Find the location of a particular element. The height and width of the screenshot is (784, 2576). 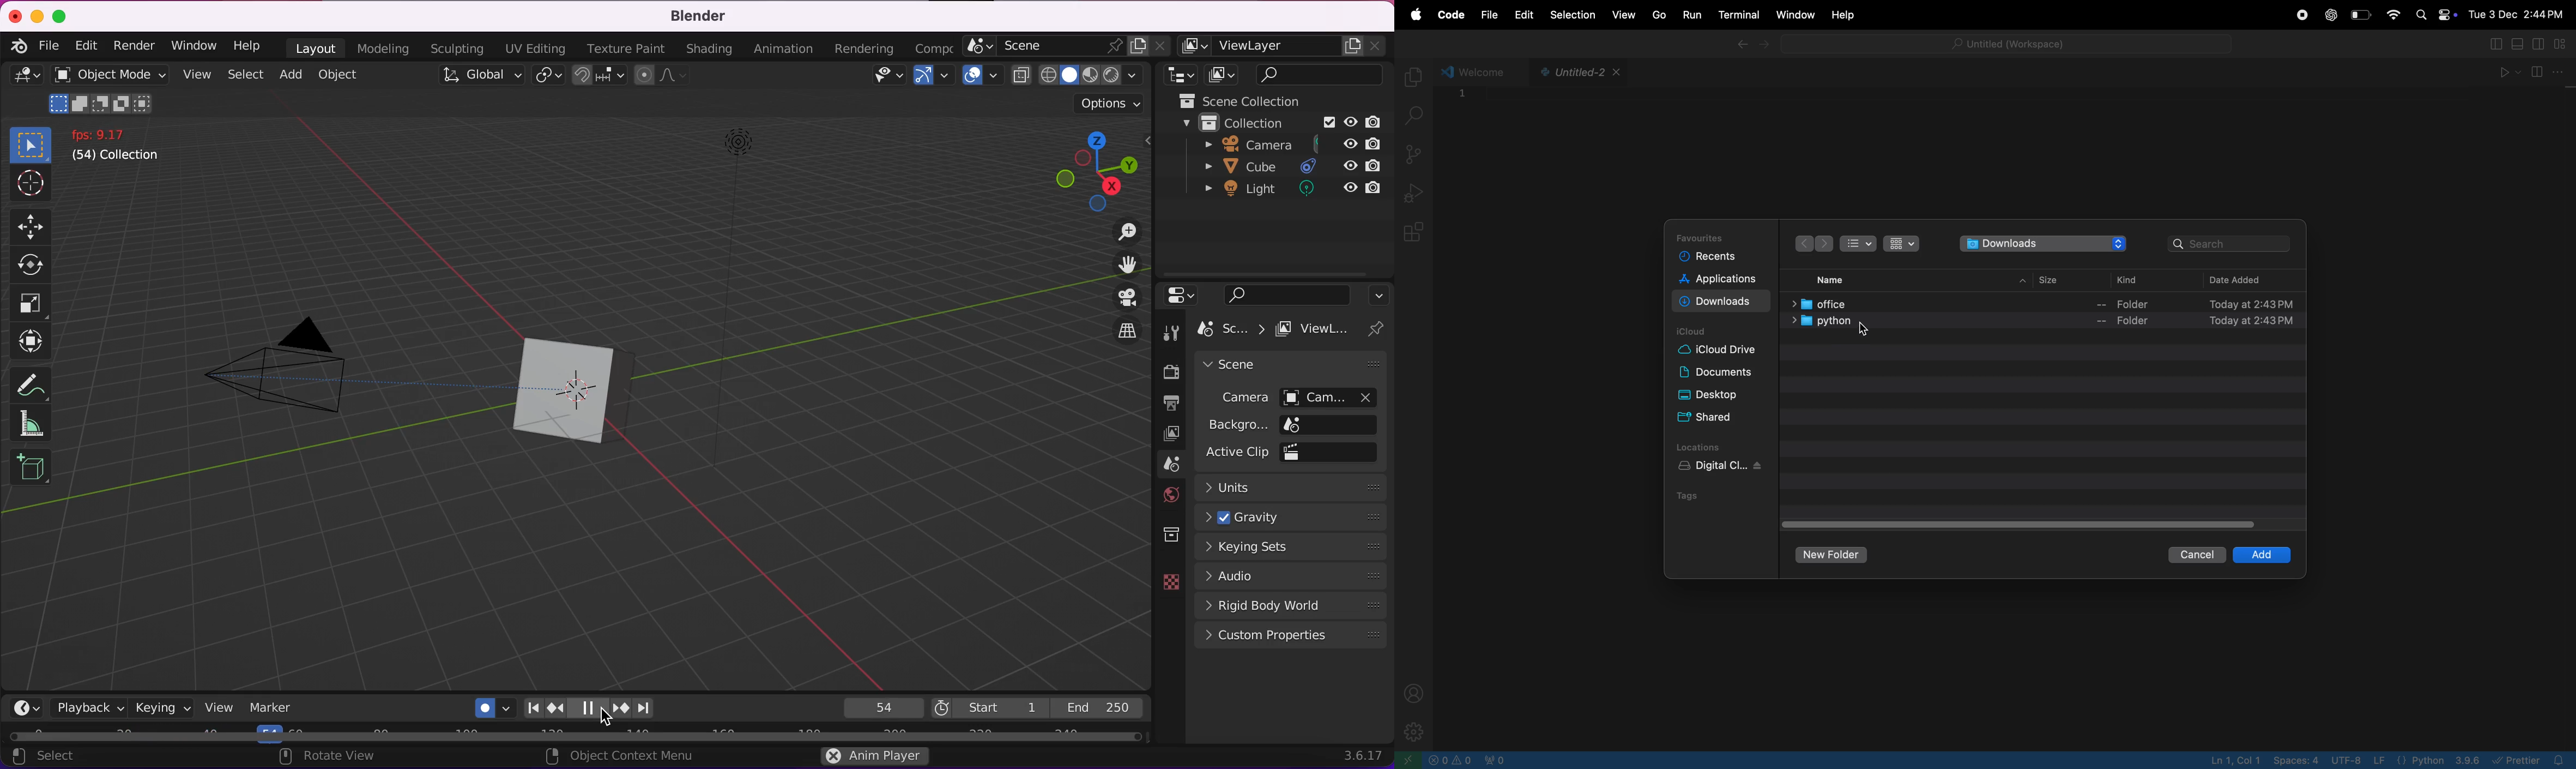

cursor is located at coordinates (604, 719).